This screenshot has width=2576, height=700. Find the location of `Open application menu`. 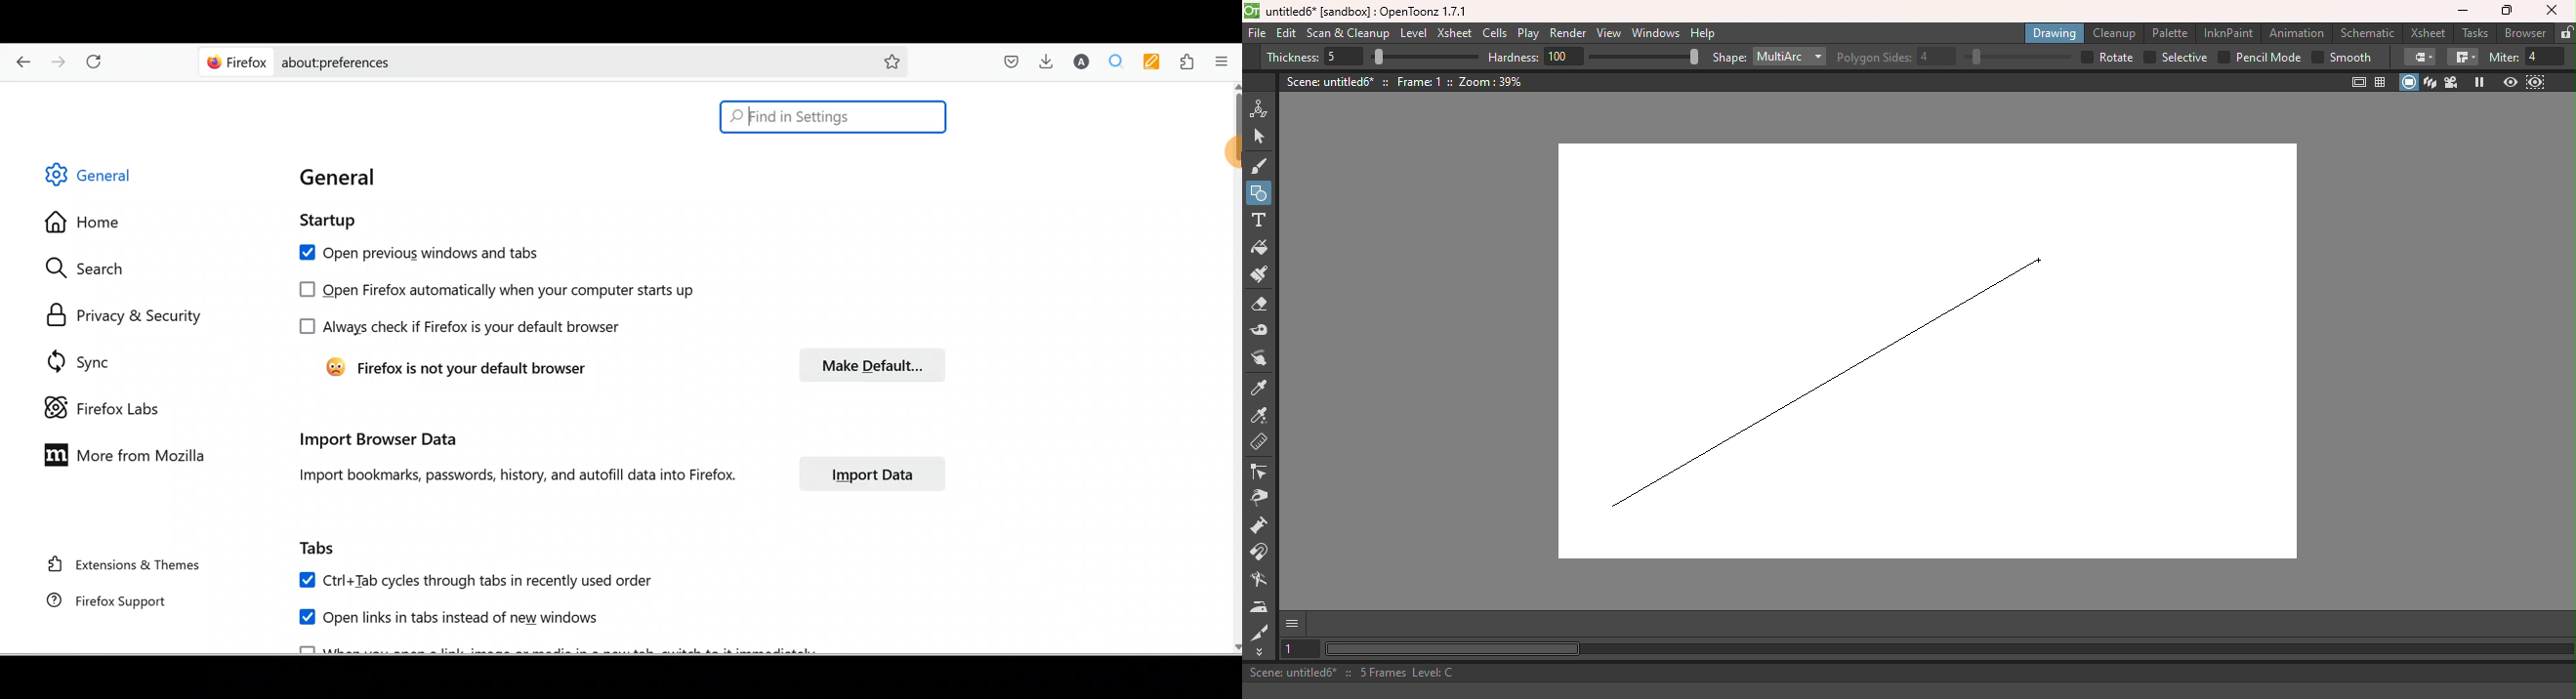

Open application menu is located at coordinates (1226, 61).